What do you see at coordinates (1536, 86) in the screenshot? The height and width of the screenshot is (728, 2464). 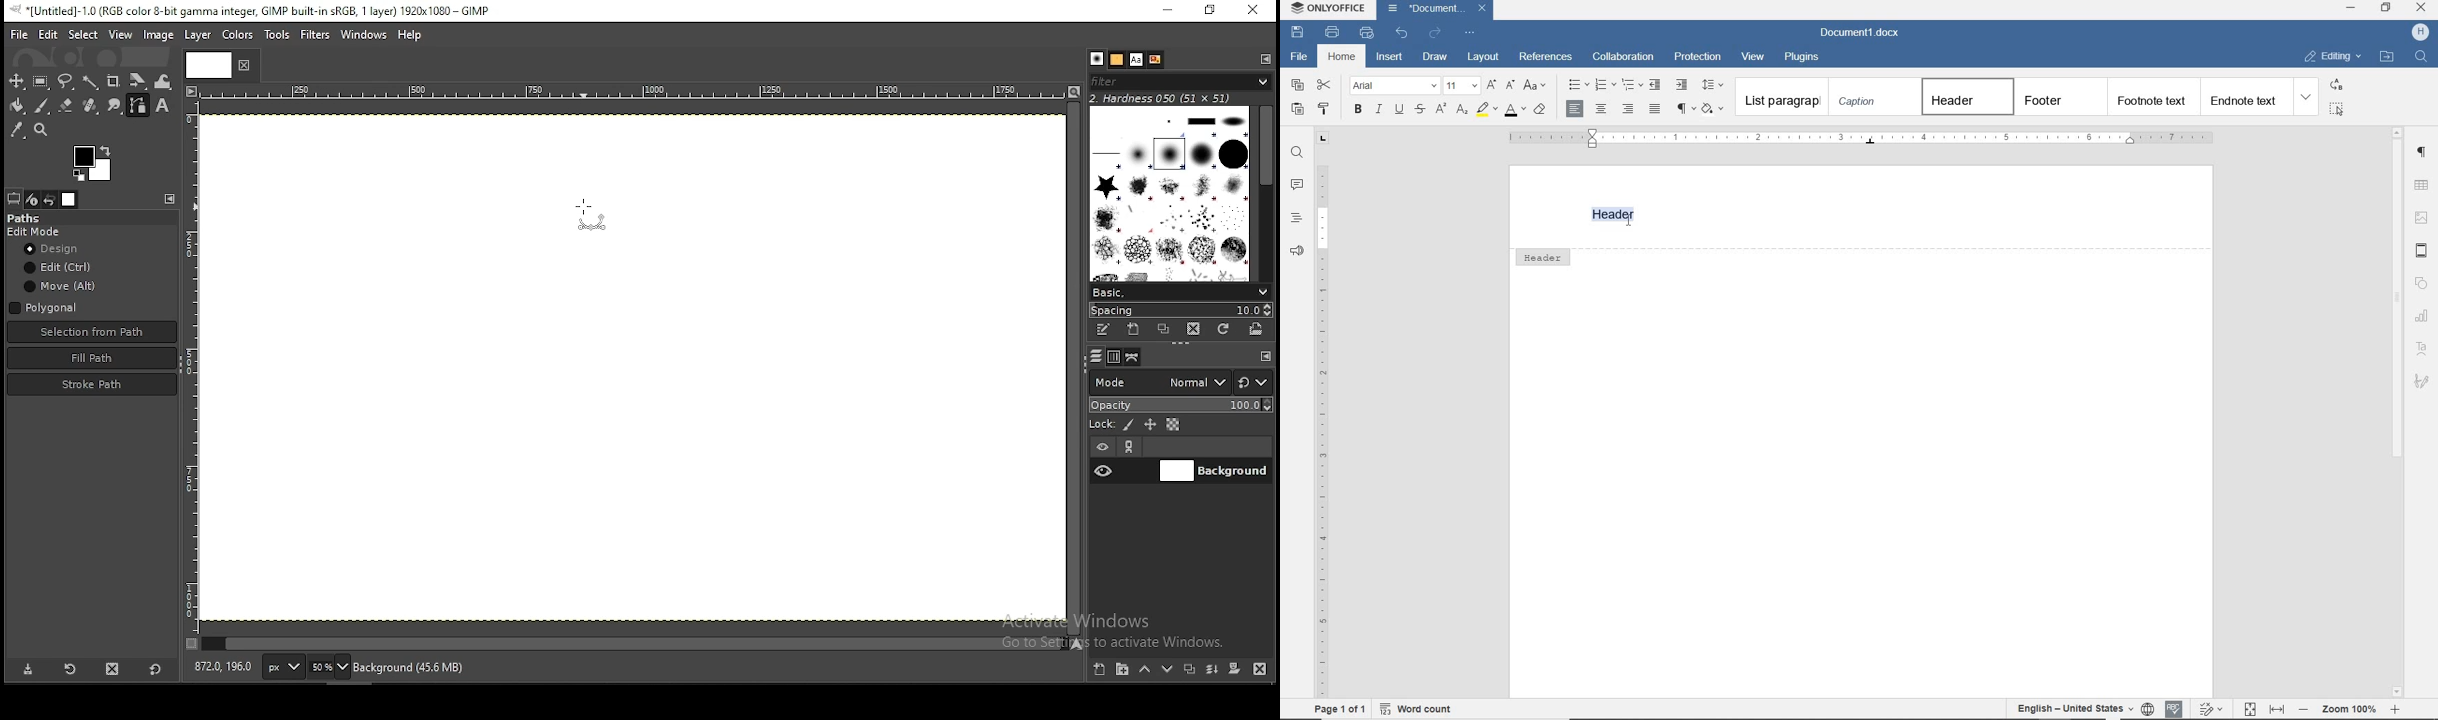 I see `change case` at bounding box center [1536, 86].